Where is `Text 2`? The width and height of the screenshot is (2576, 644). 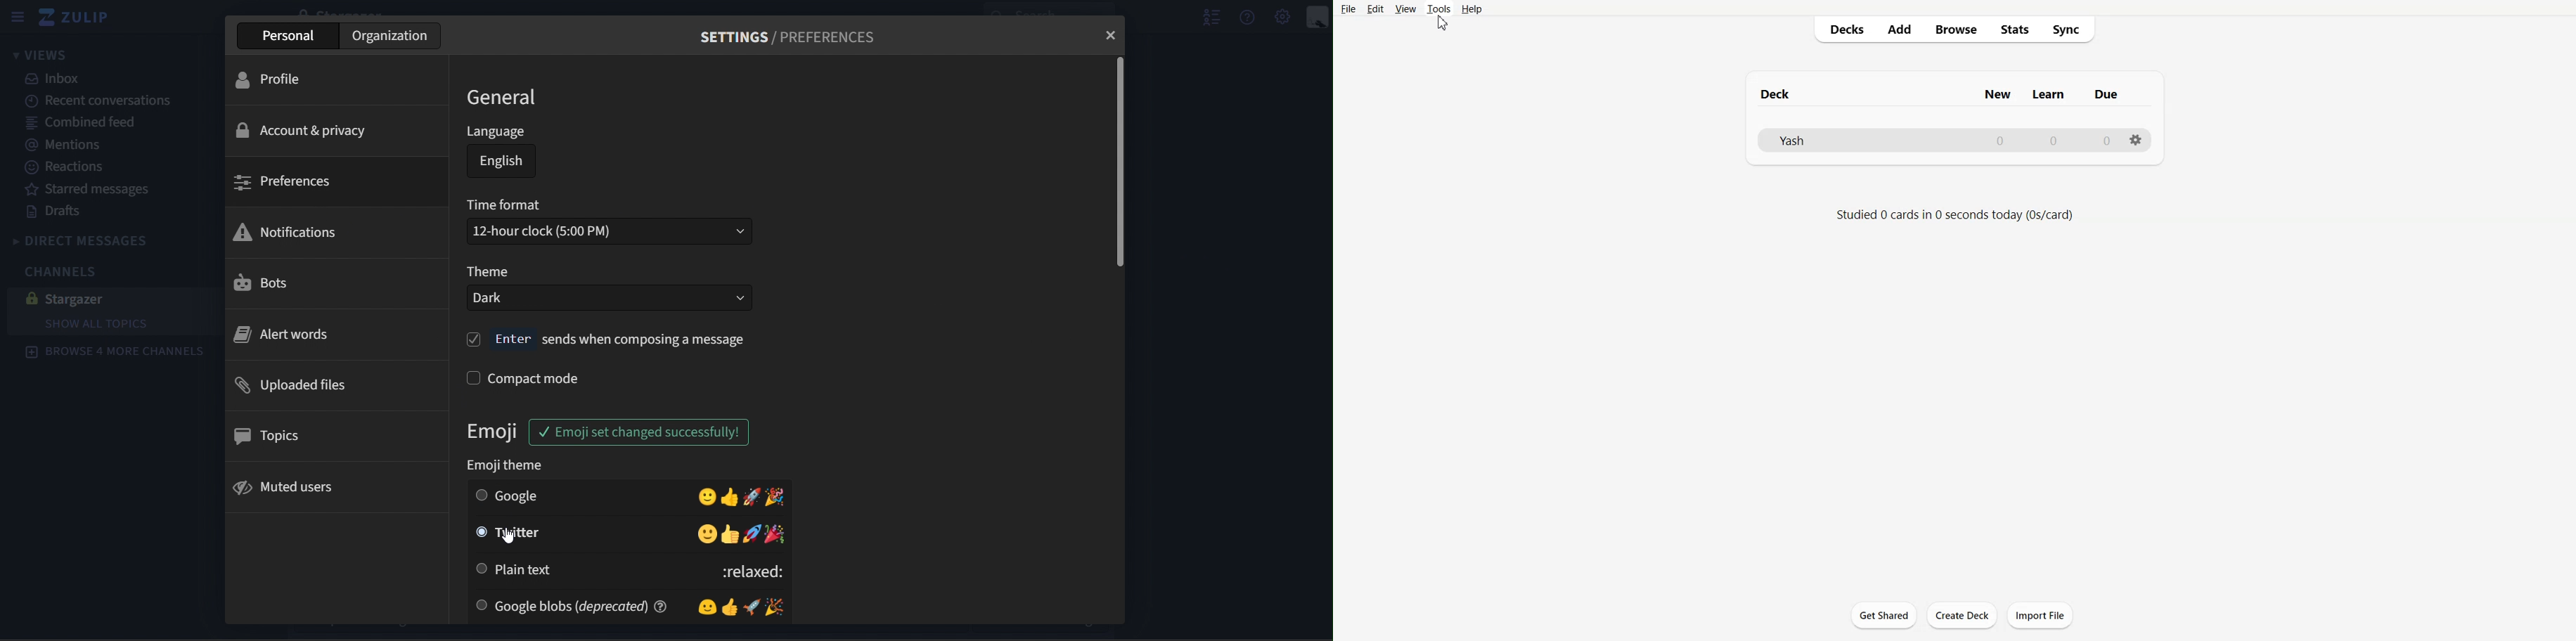
Text 2 is located at coordinates (1954, 215).